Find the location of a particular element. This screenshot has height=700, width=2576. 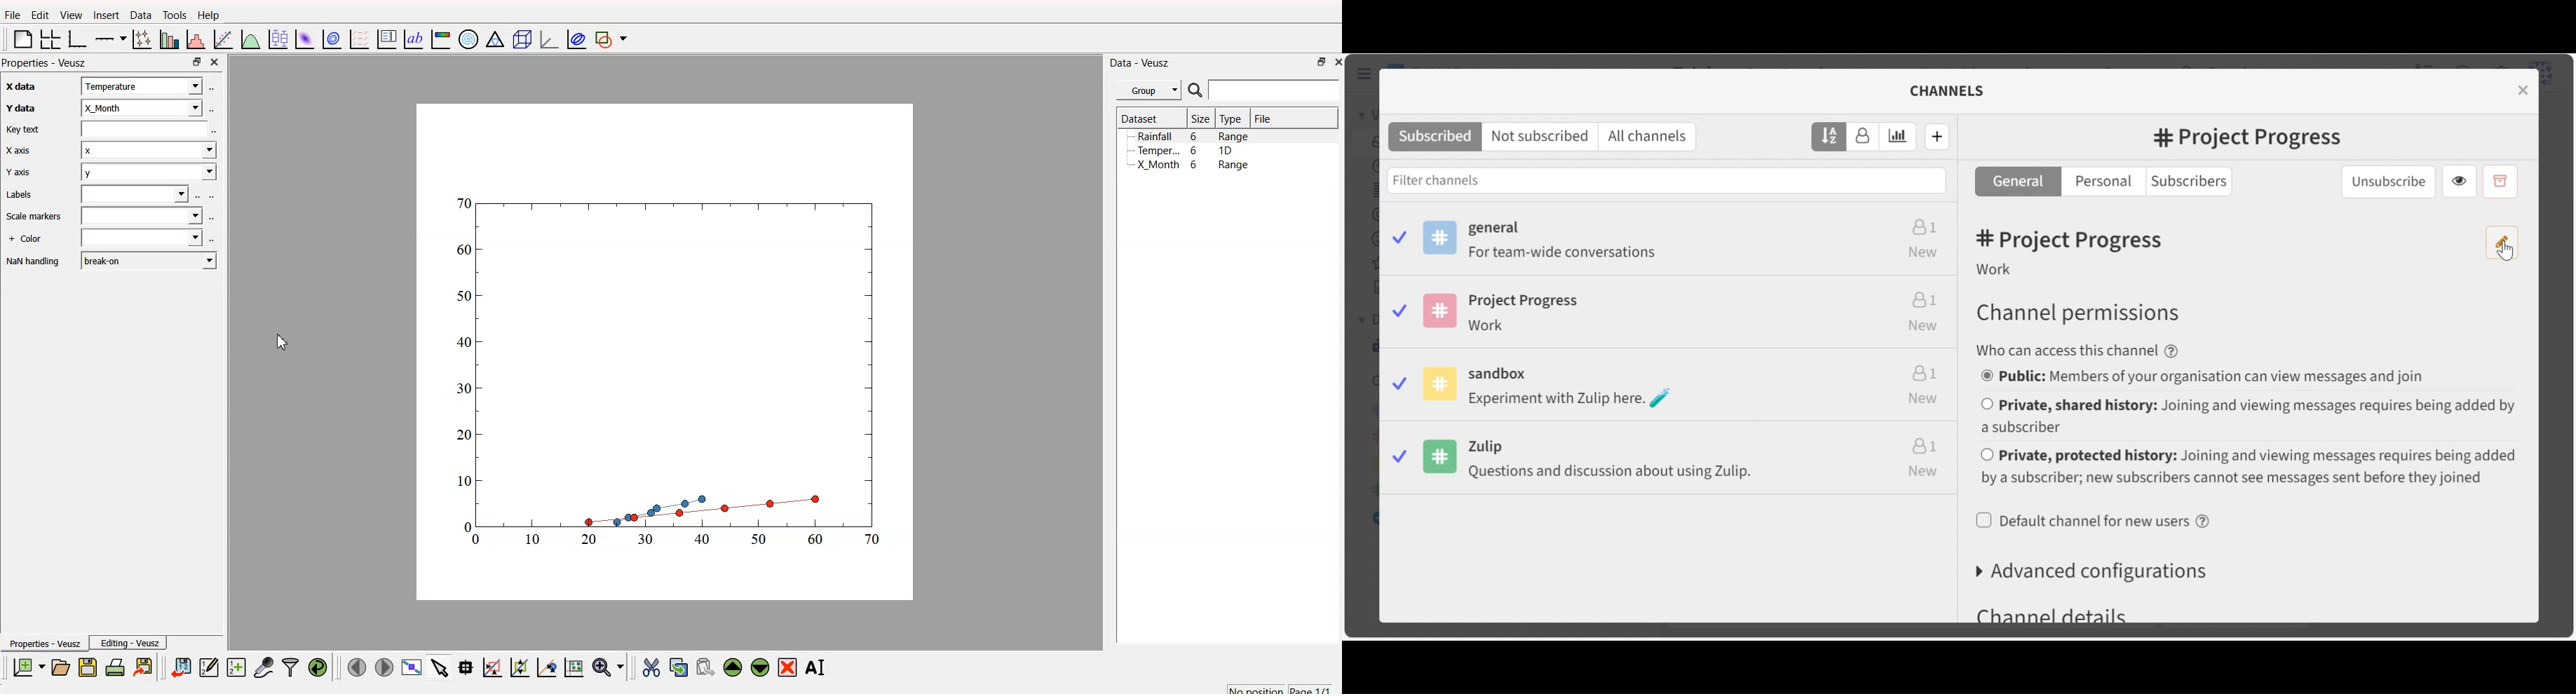

Channel name is located at coordinates (2246, 139).